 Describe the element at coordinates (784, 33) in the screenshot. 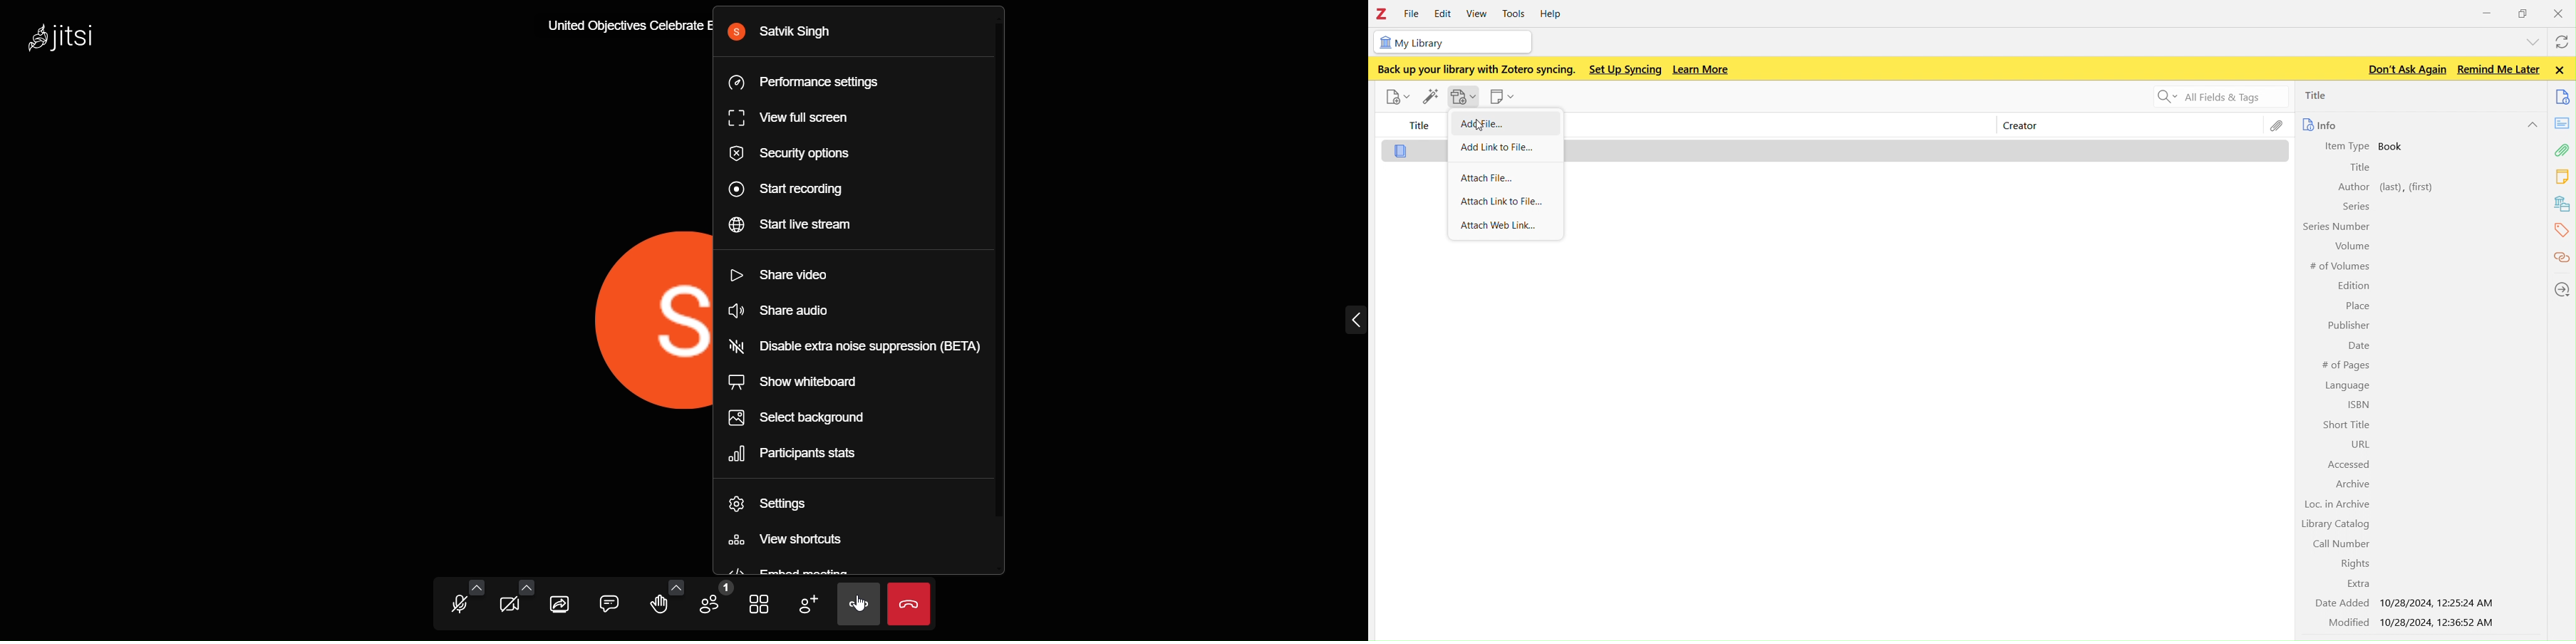

I see `satvik singh` at that location.